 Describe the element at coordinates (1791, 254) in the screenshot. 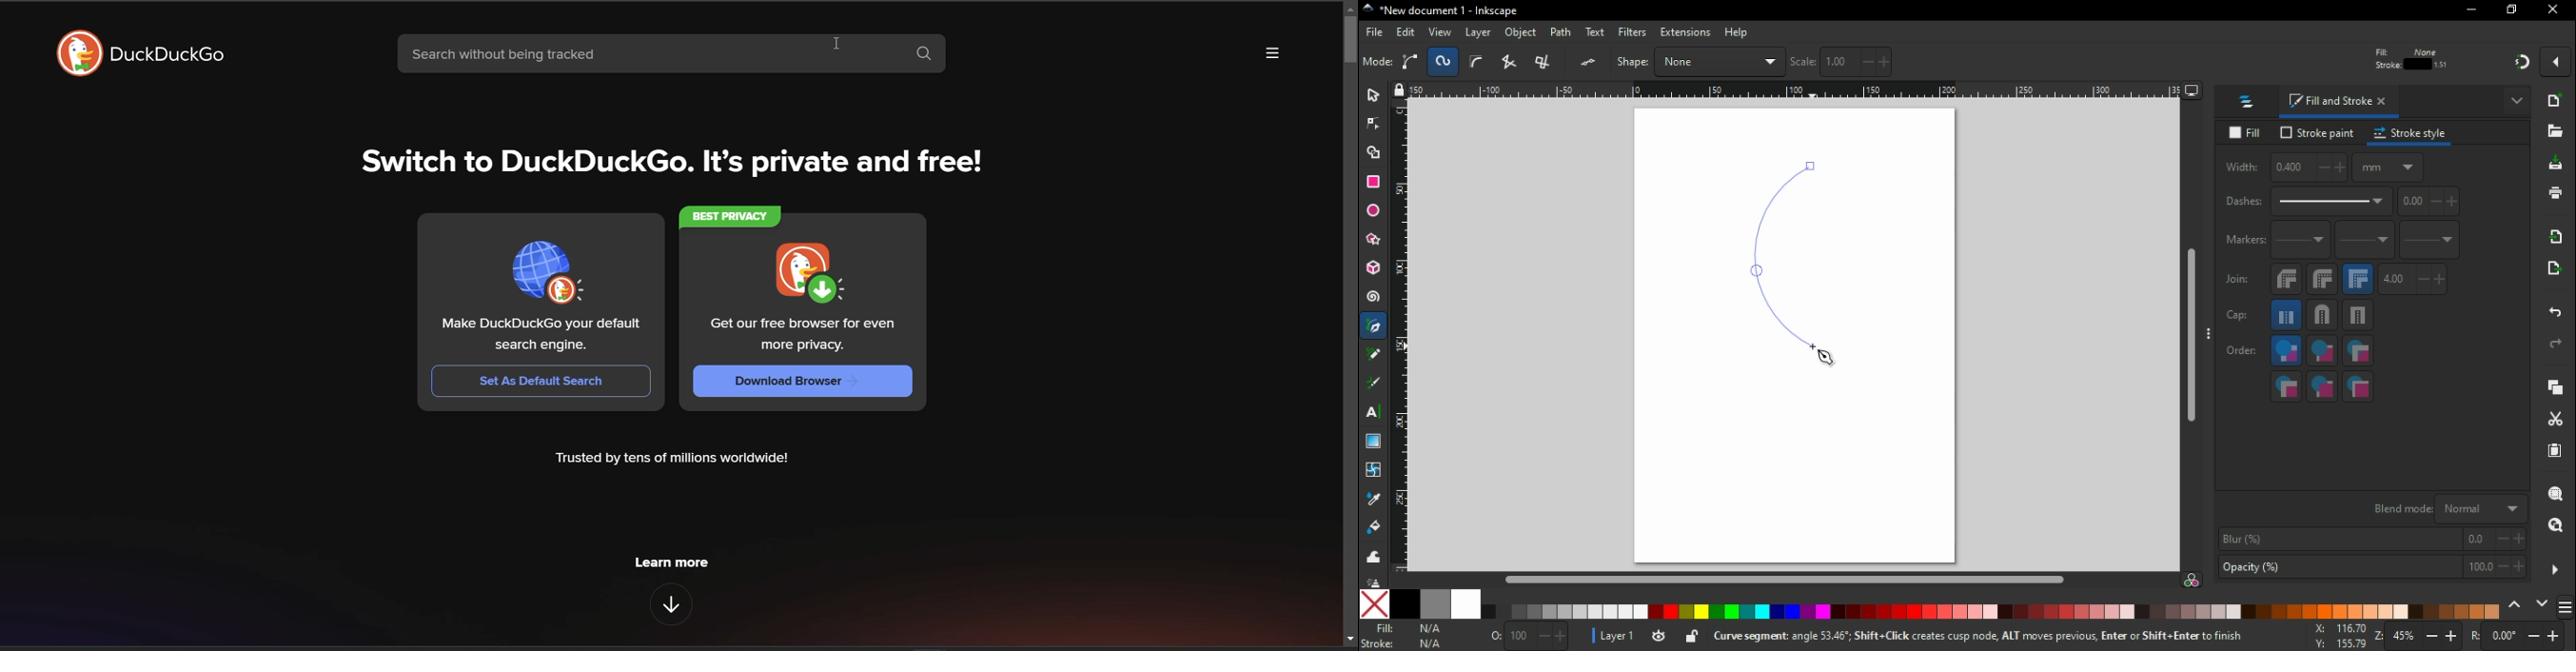

I see `active curved line segment` at that location.